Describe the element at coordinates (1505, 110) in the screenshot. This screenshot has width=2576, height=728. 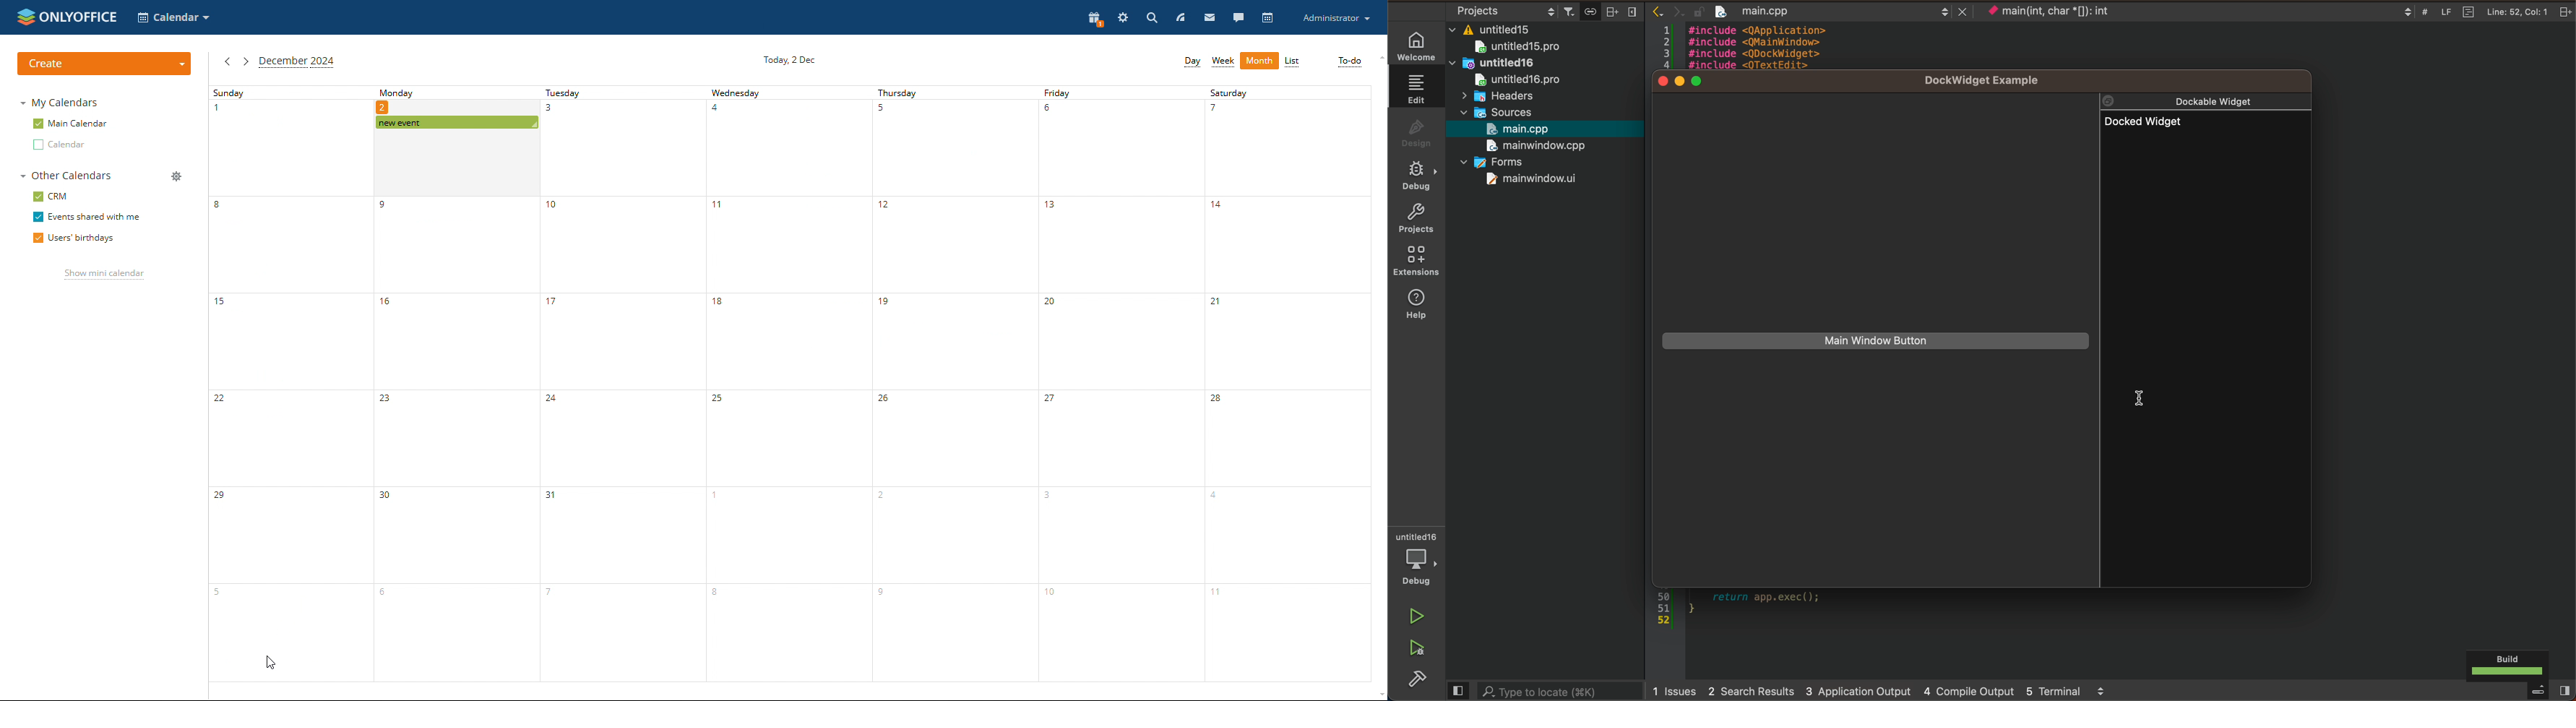
I see `sources` at that location.